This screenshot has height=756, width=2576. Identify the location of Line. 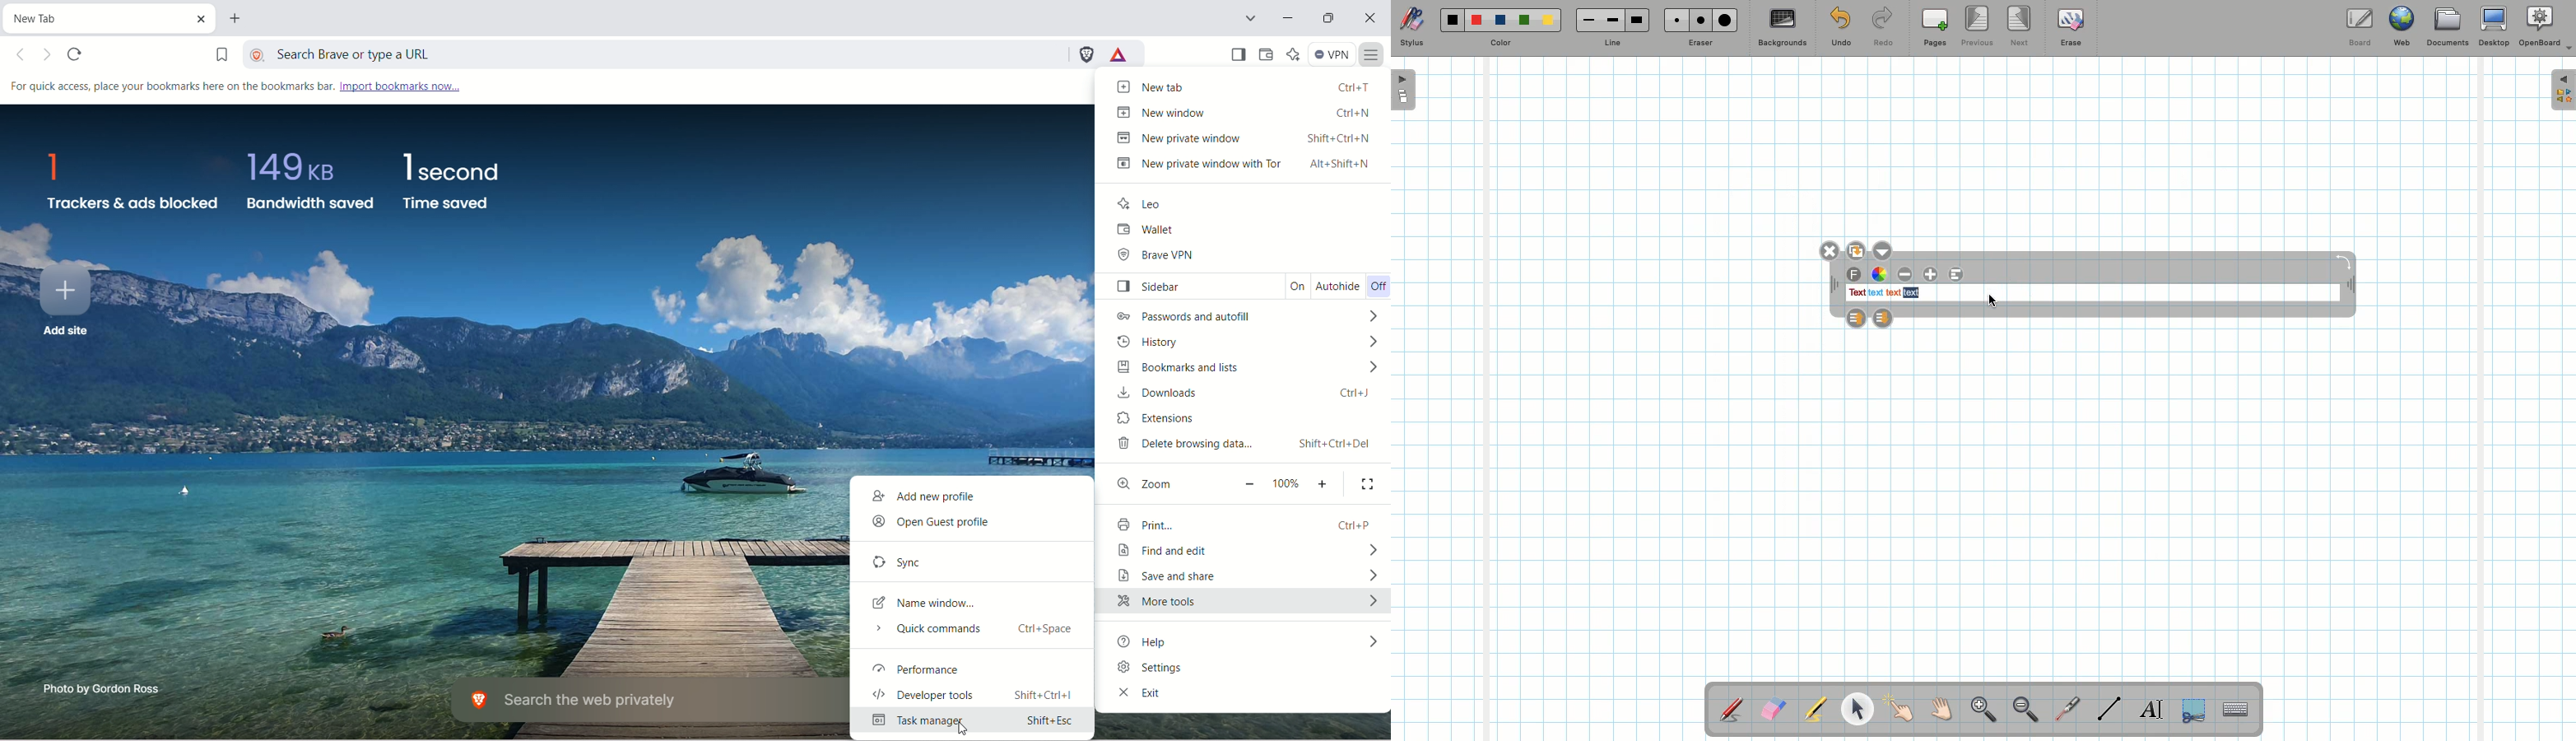
(2109, 708).